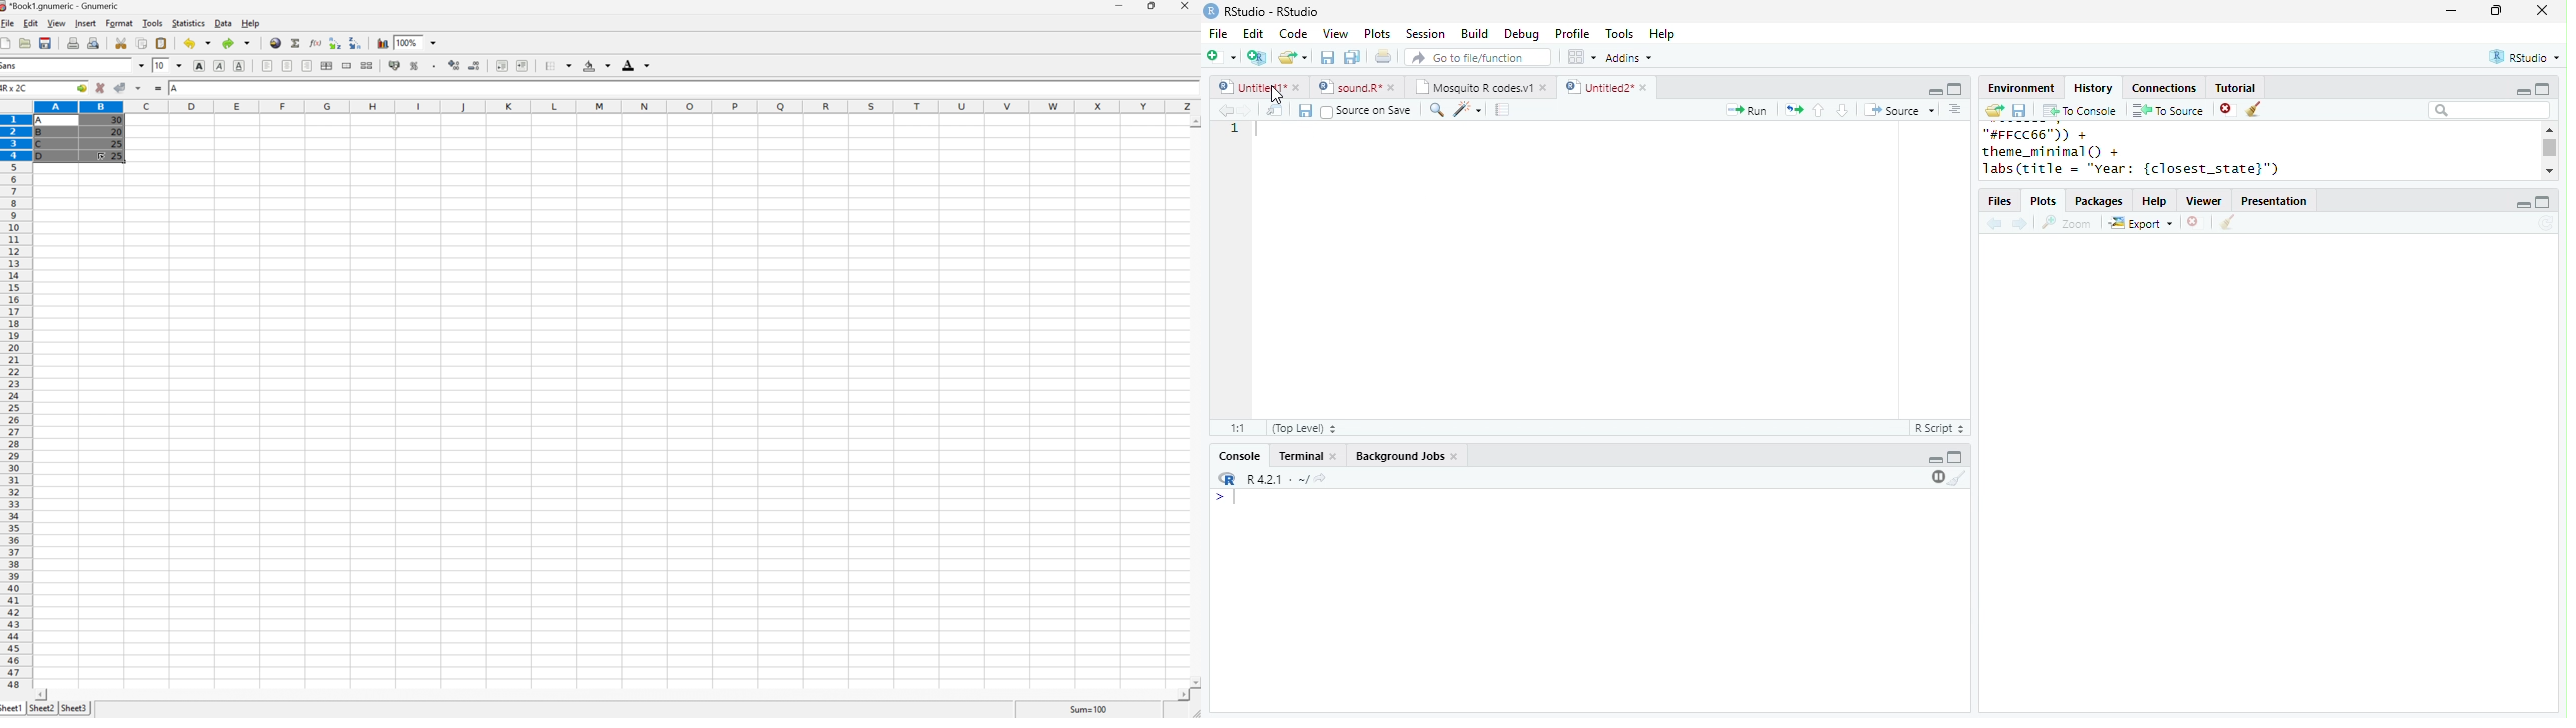 The image size is (2576, 728). I want to click on To console, so click(2080, 111).